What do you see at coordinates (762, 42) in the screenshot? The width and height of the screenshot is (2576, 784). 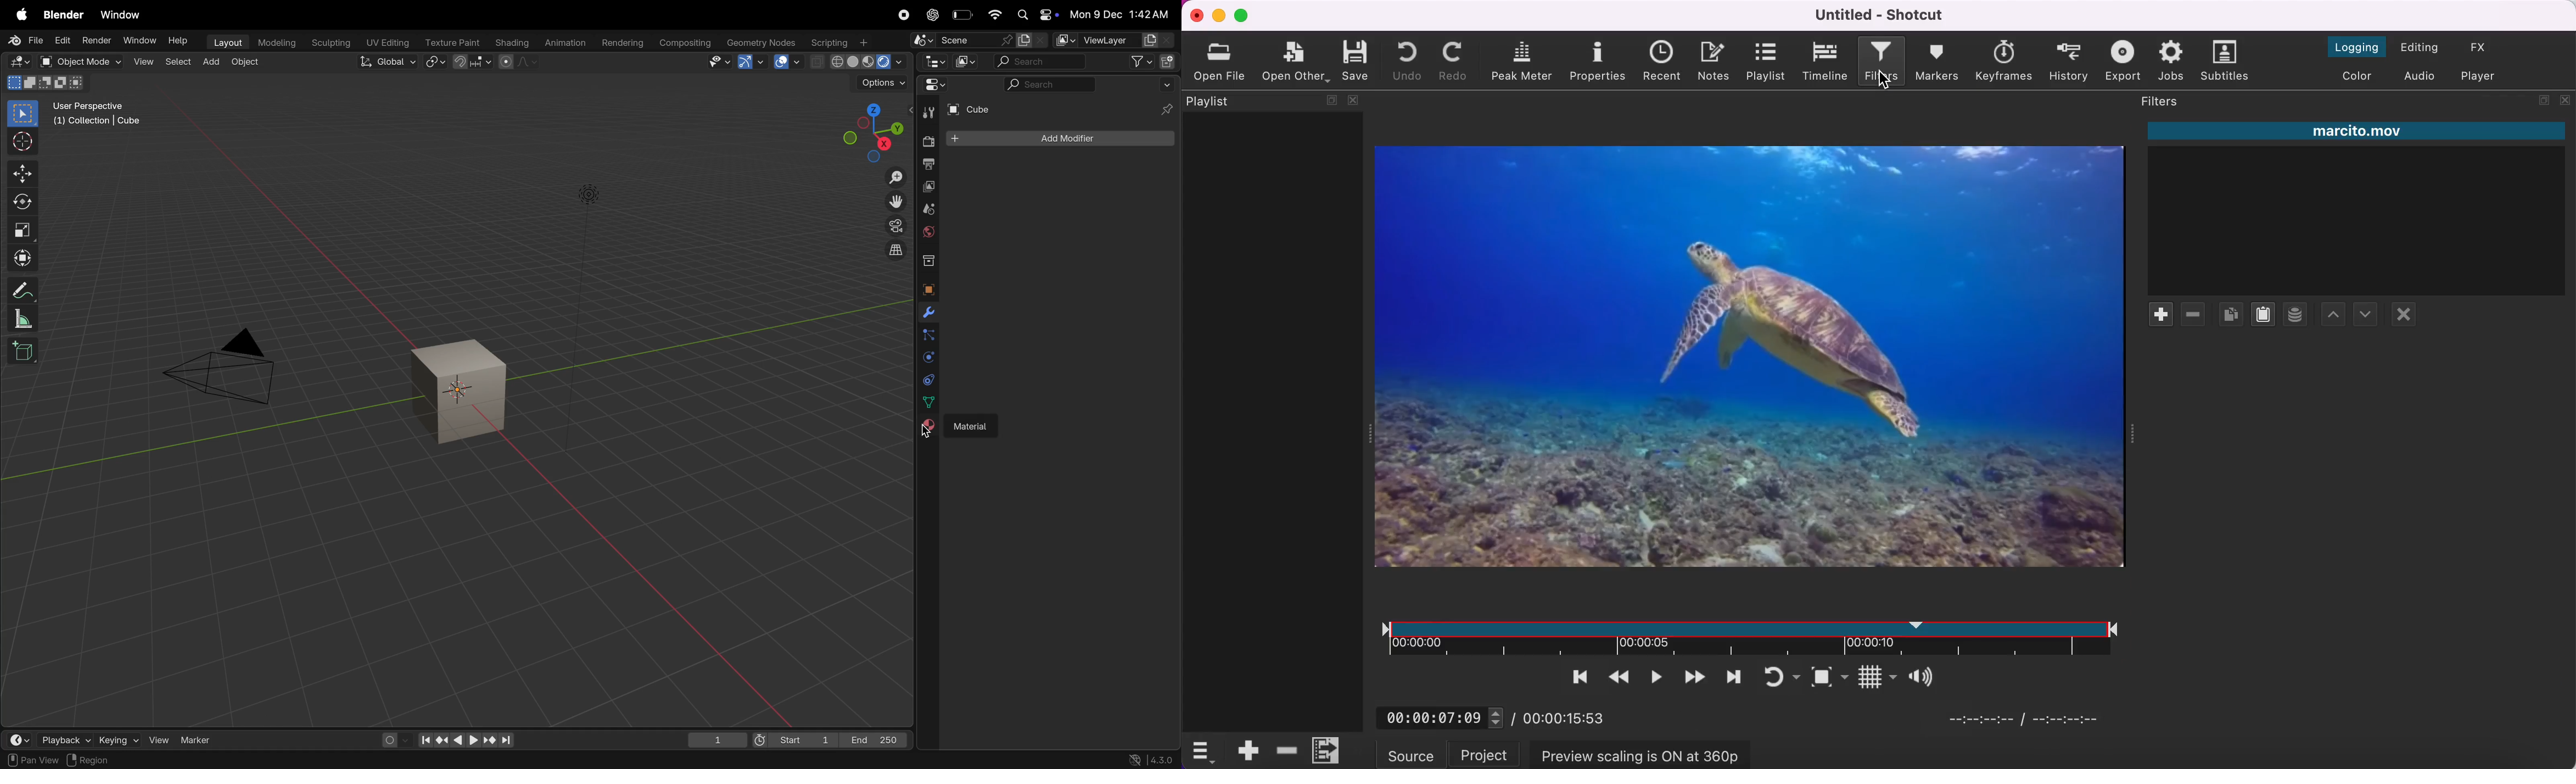 I see `Geometry notes` at bounding box center [762, 42].